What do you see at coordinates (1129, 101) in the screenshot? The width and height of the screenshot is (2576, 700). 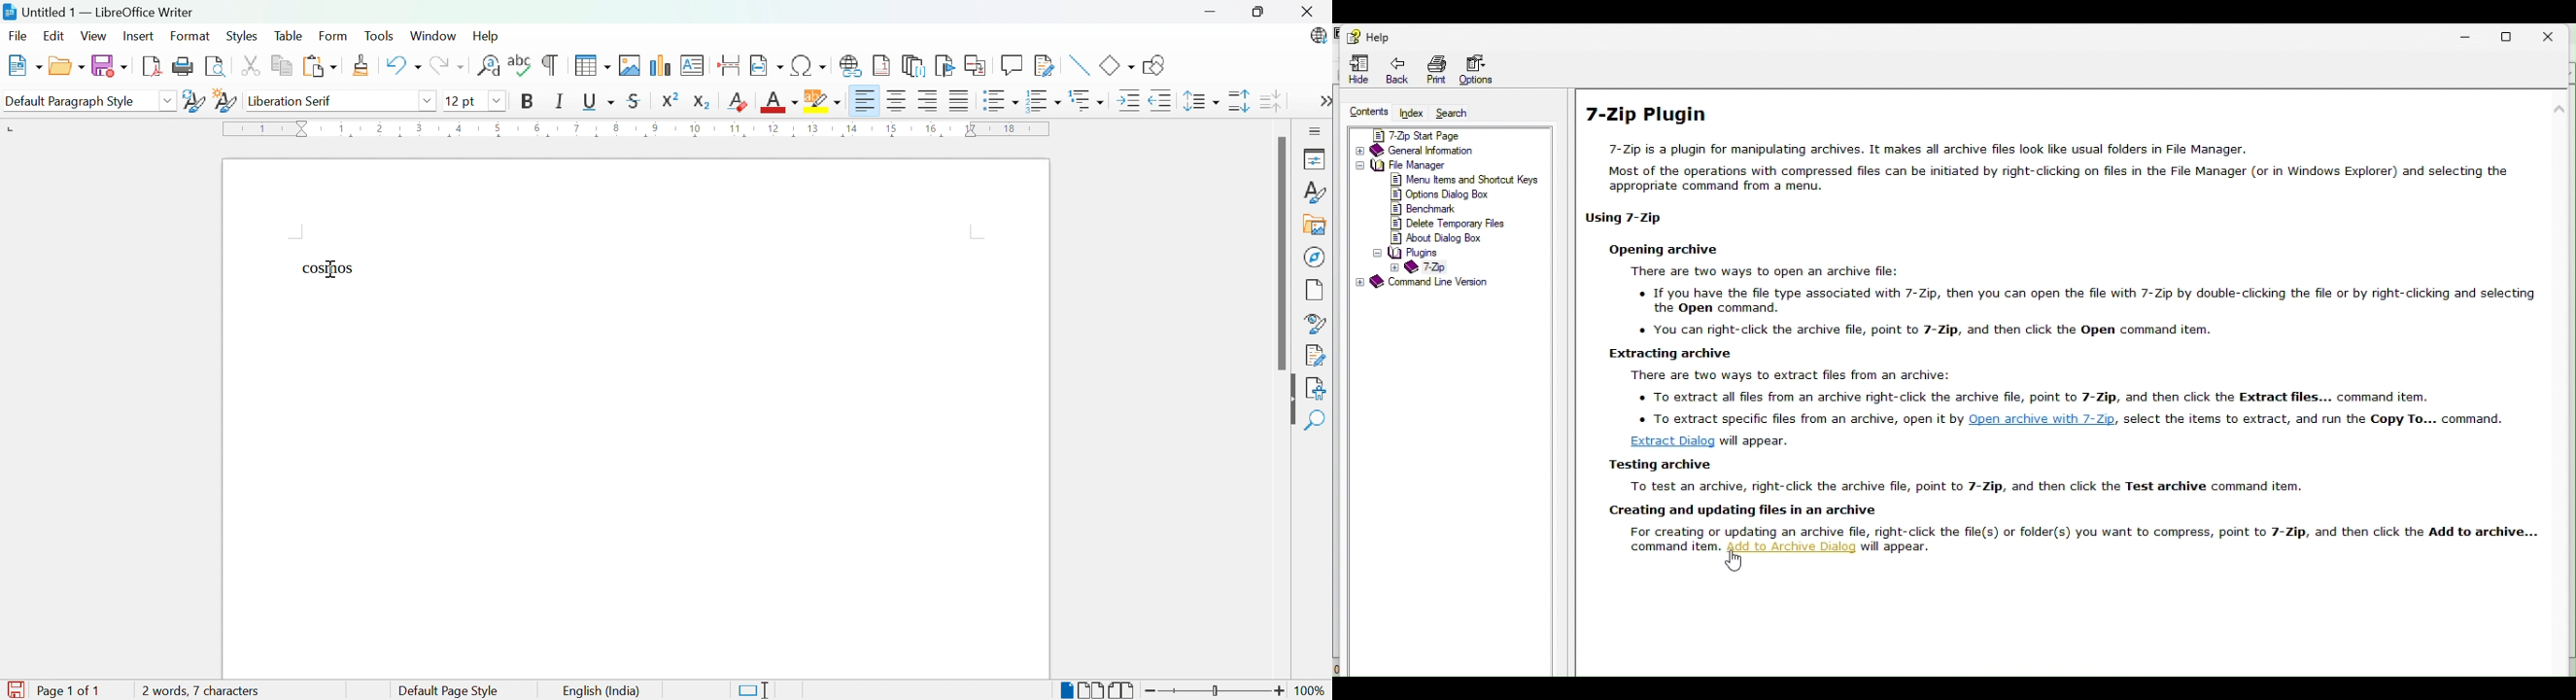 I see `Increase indent` at bounding box center [1129, 101].